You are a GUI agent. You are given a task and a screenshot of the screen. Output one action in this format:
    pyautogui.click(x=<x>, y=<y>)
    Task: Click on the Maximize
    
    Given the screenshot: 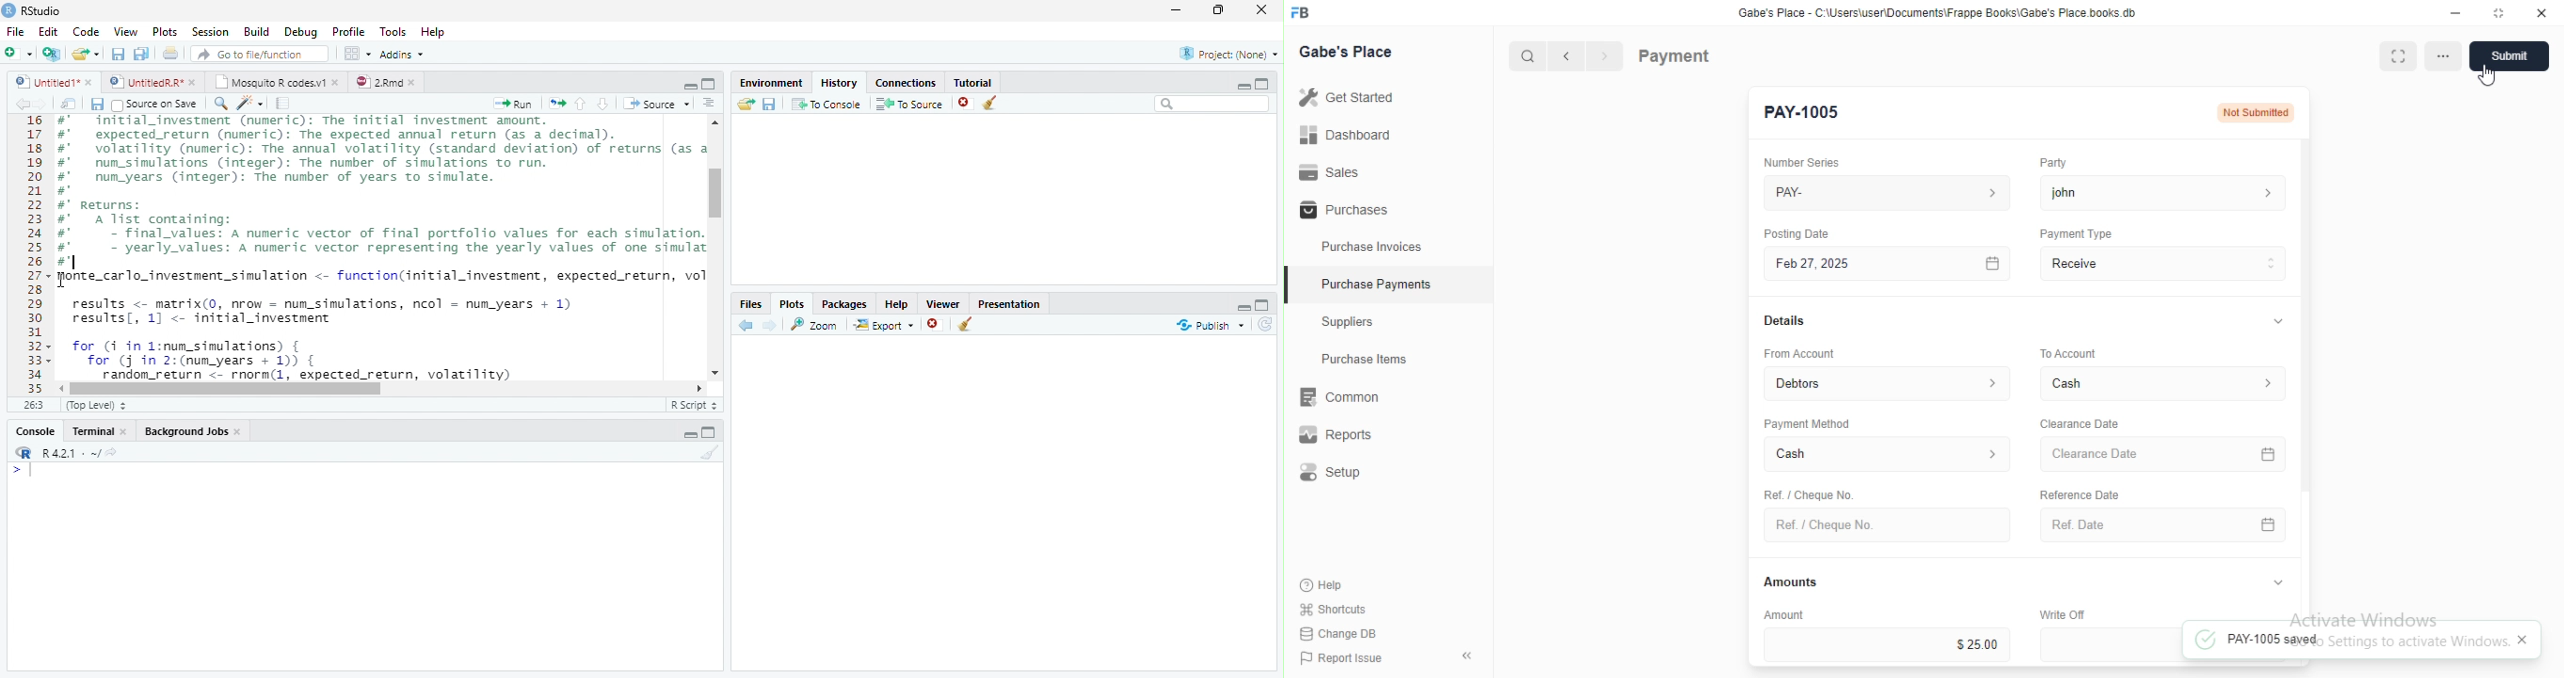 What is the action you would take?
    pyautogui.click(x=1223, y=11)
    